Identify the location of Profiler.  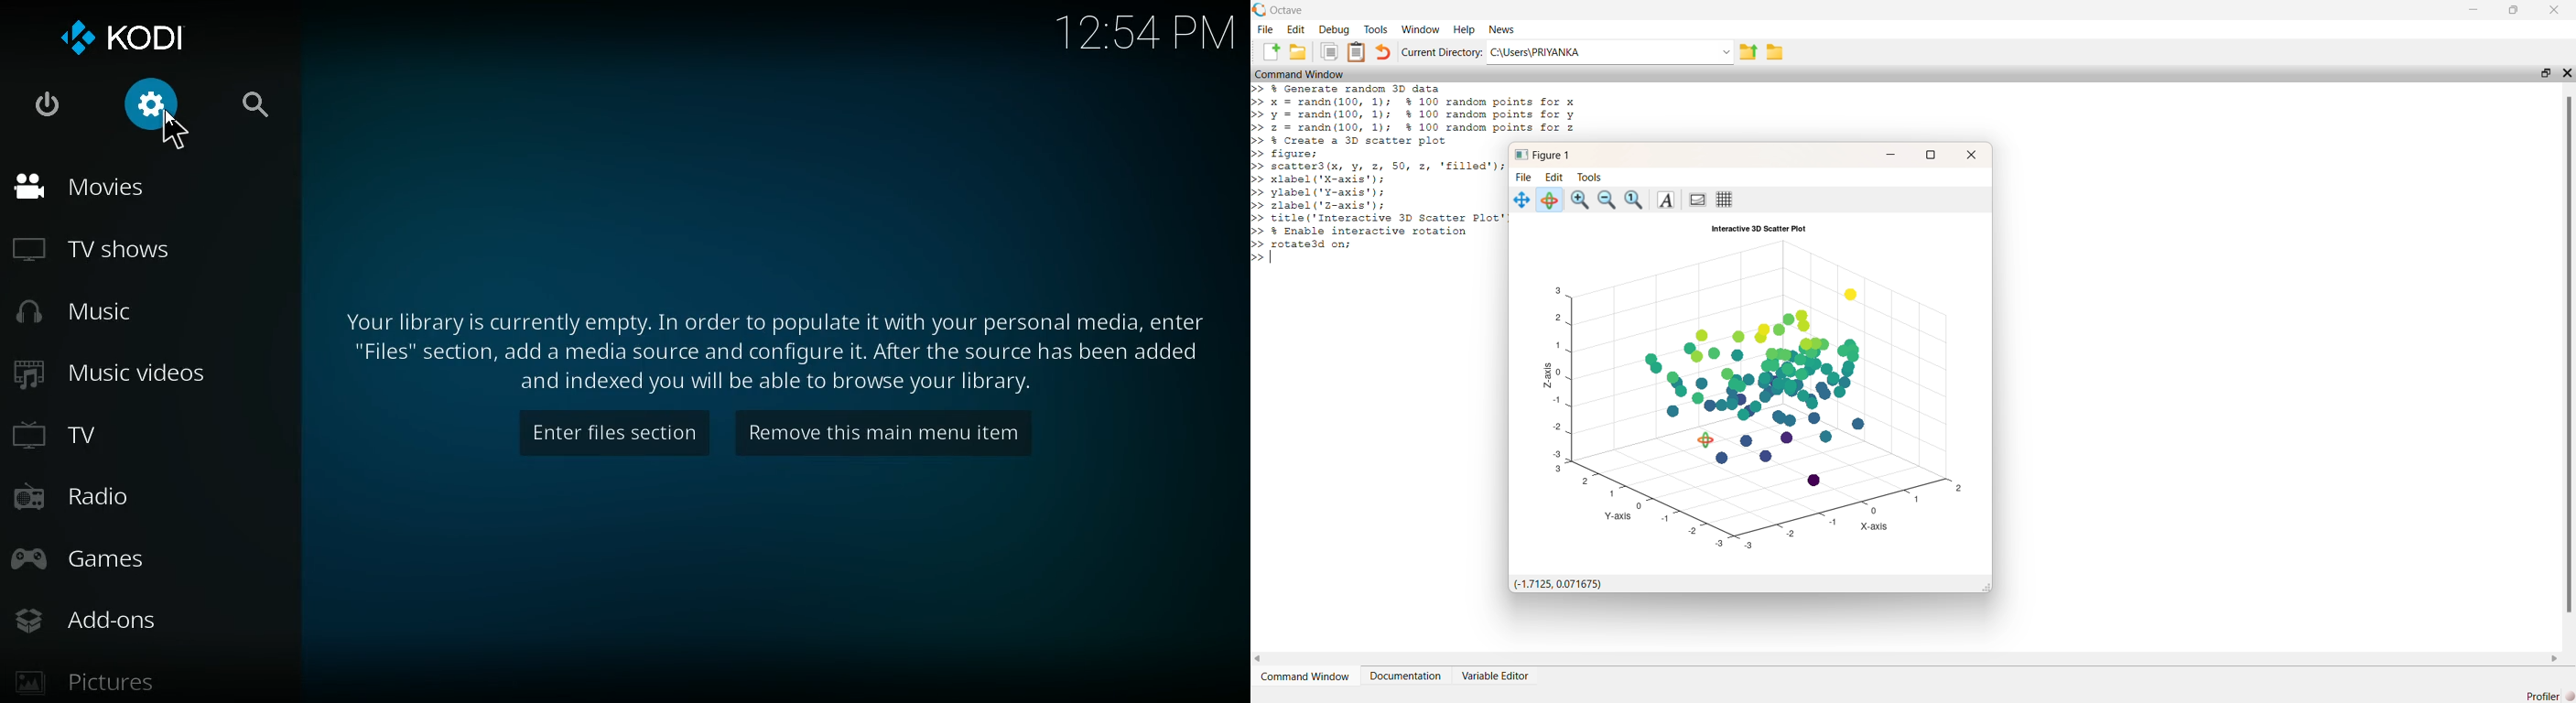
(2550, 695).